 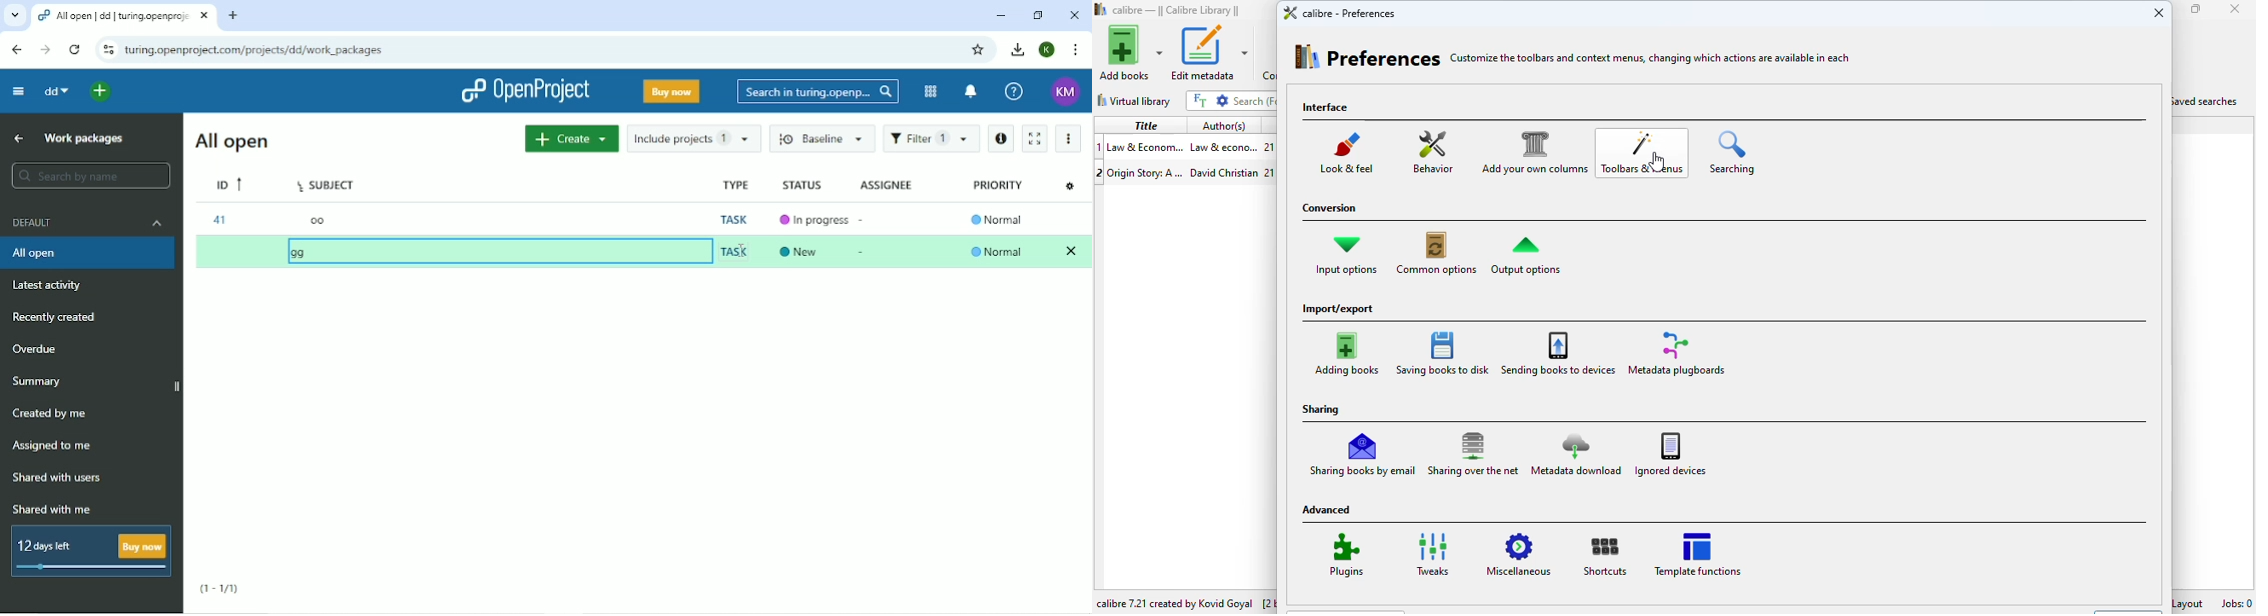 What do you see at coordinates (1222, 101) in the screenshot?
I see `advanced search` at bounding box center [1222, 101].